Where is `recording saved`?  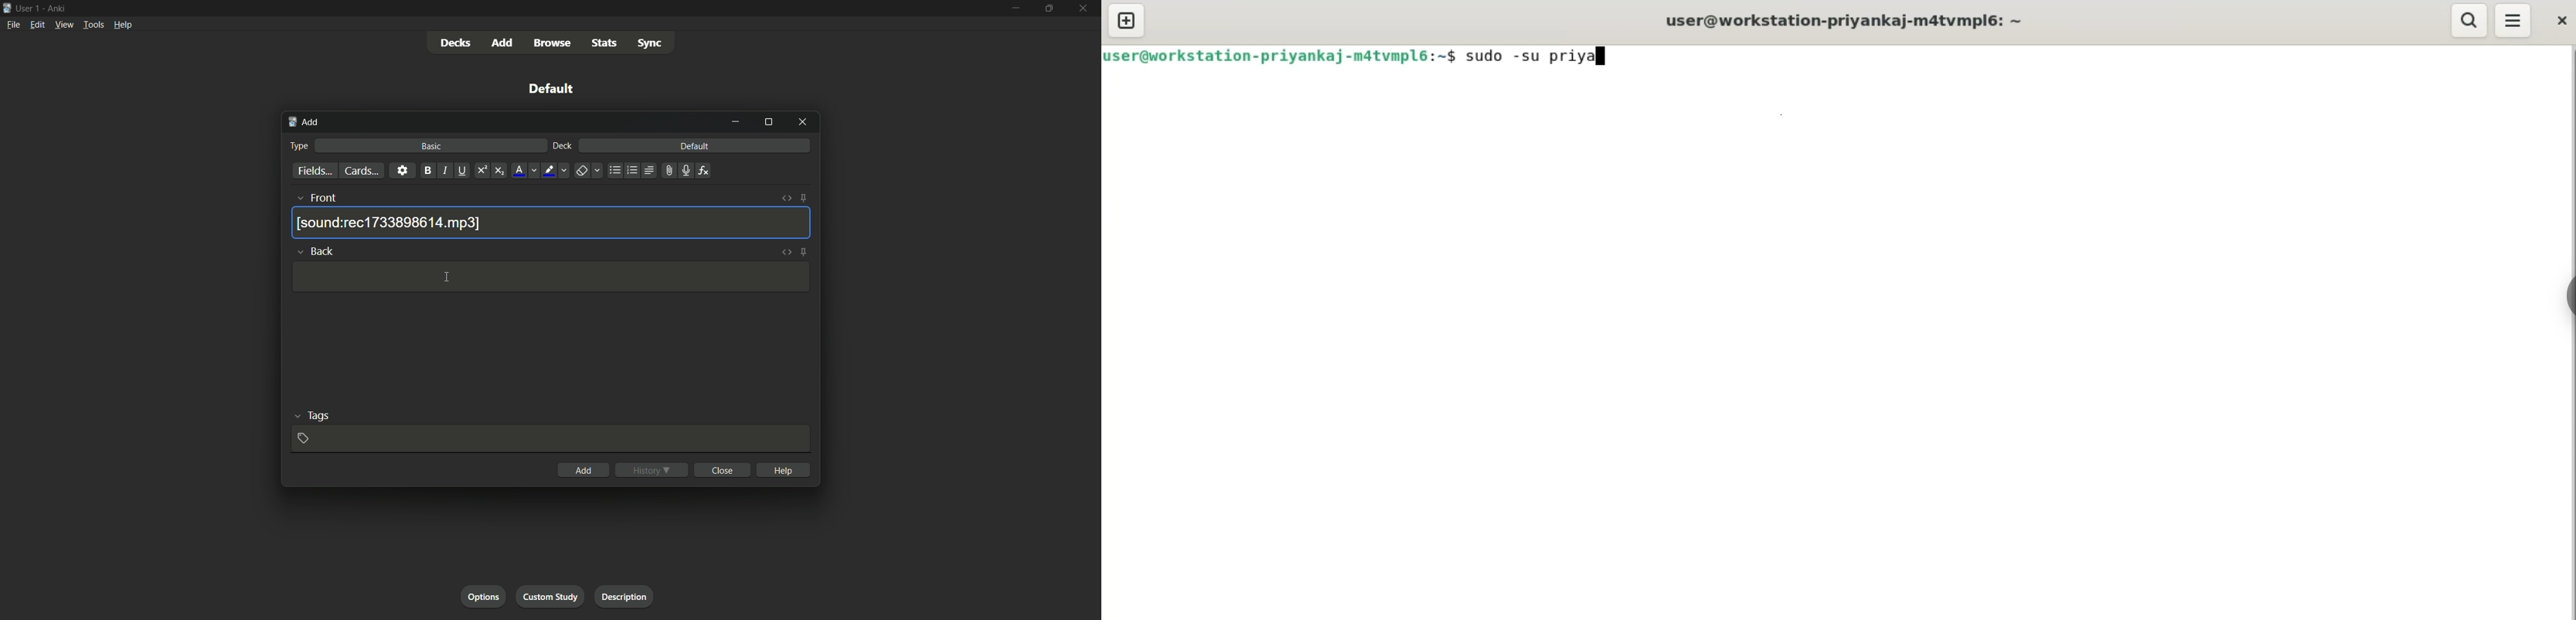
recording saved is located at coordinates (391, 223).